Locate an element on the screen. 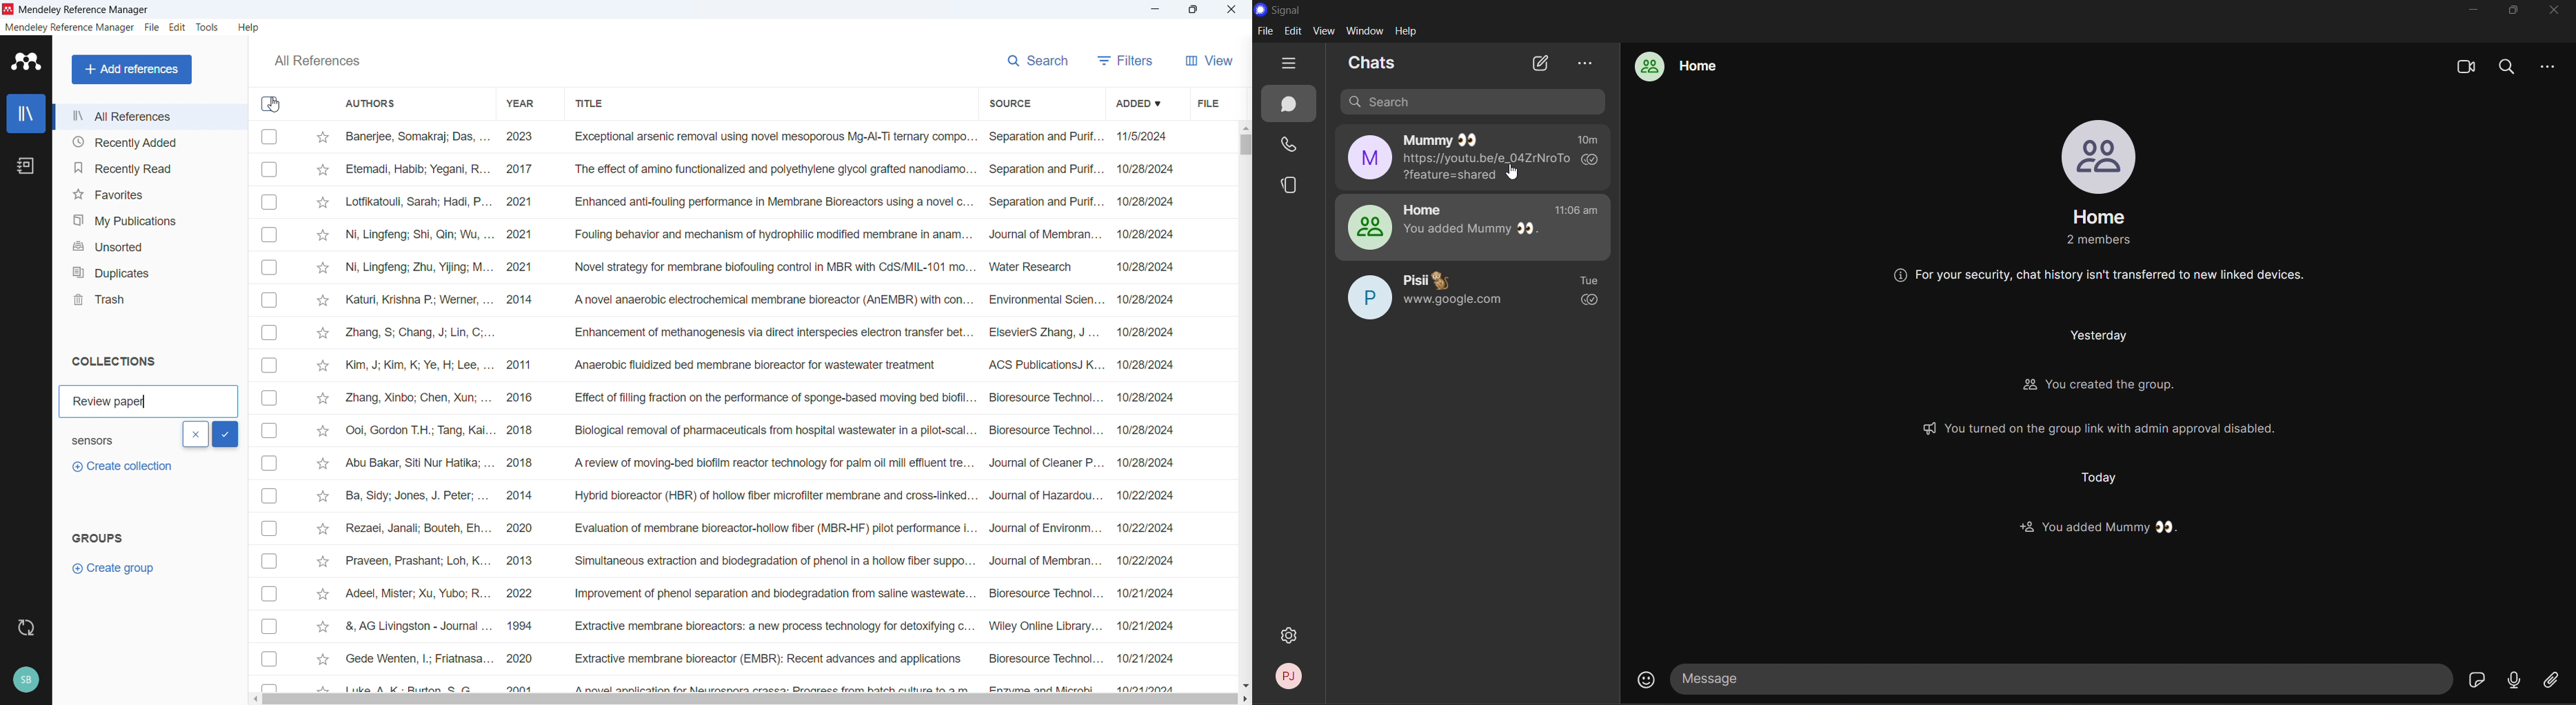 The height and width of the screenshot is (728, 2576). Software logo is located at coordinates (8, 9).